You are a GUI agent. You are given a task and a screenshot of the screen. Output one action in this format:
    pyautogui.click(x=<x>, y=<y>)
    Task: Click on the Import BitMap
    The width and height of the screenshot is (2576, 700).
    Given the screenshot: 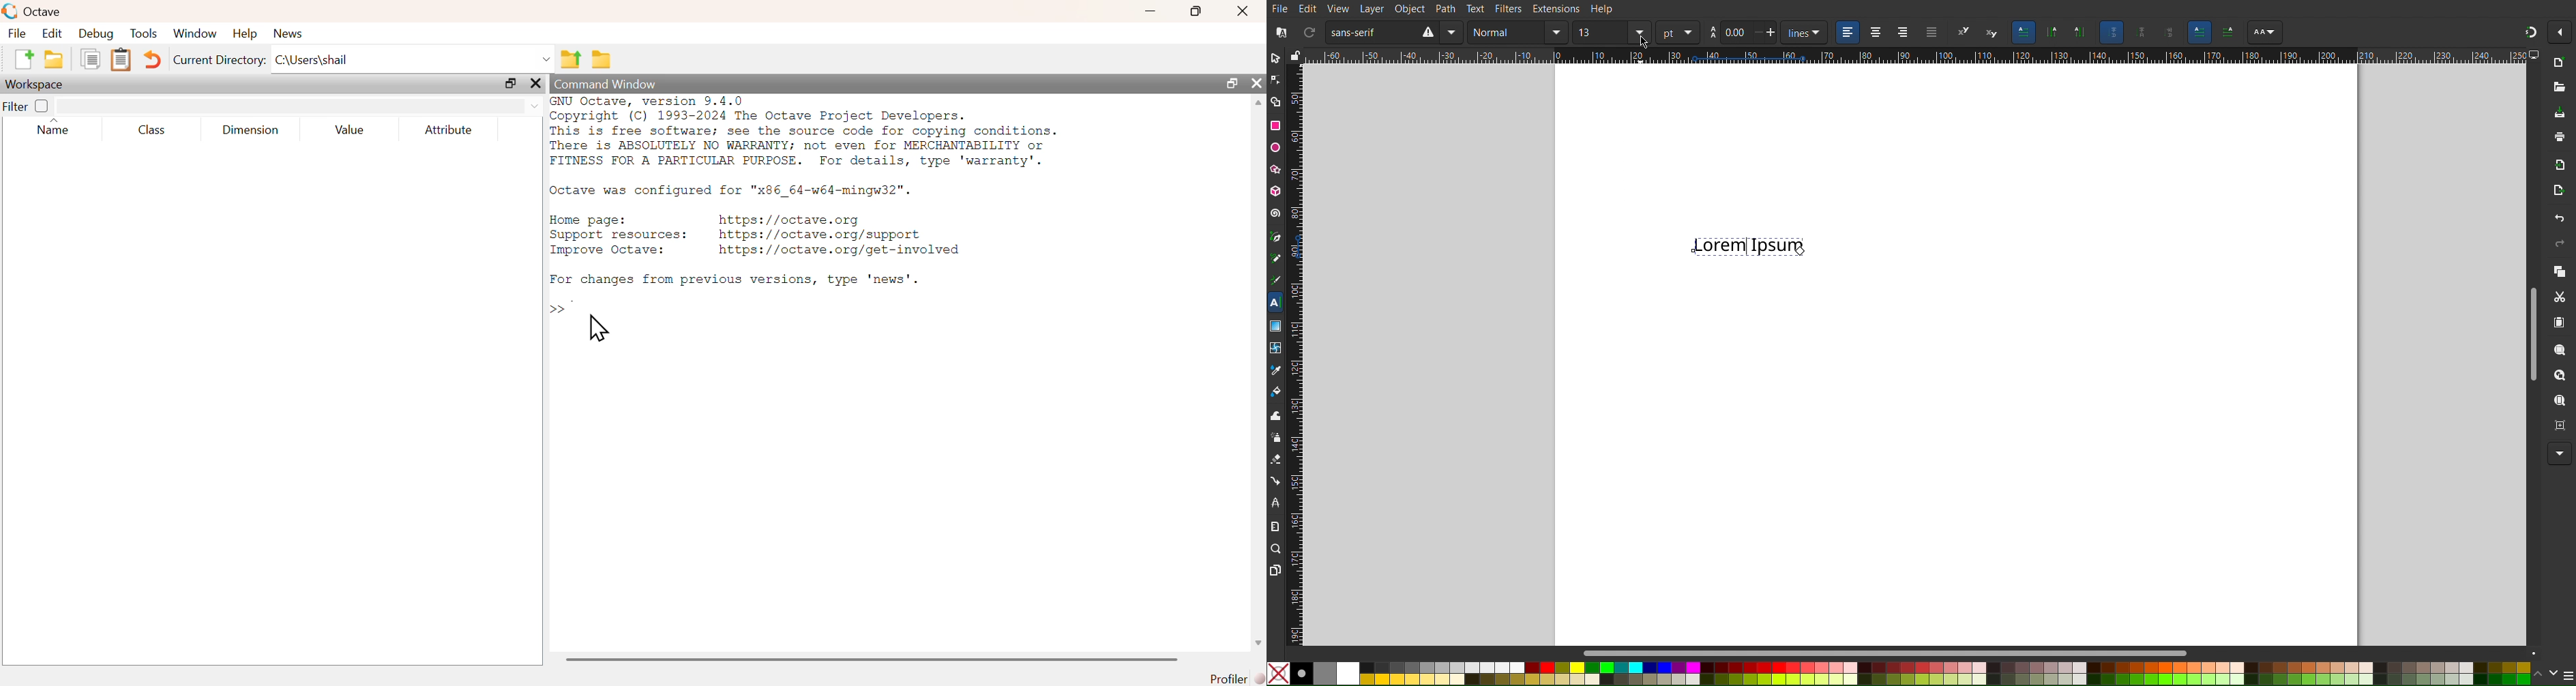 What is the action you would take?
    pyautogui.click(x=2556, y=163)
    